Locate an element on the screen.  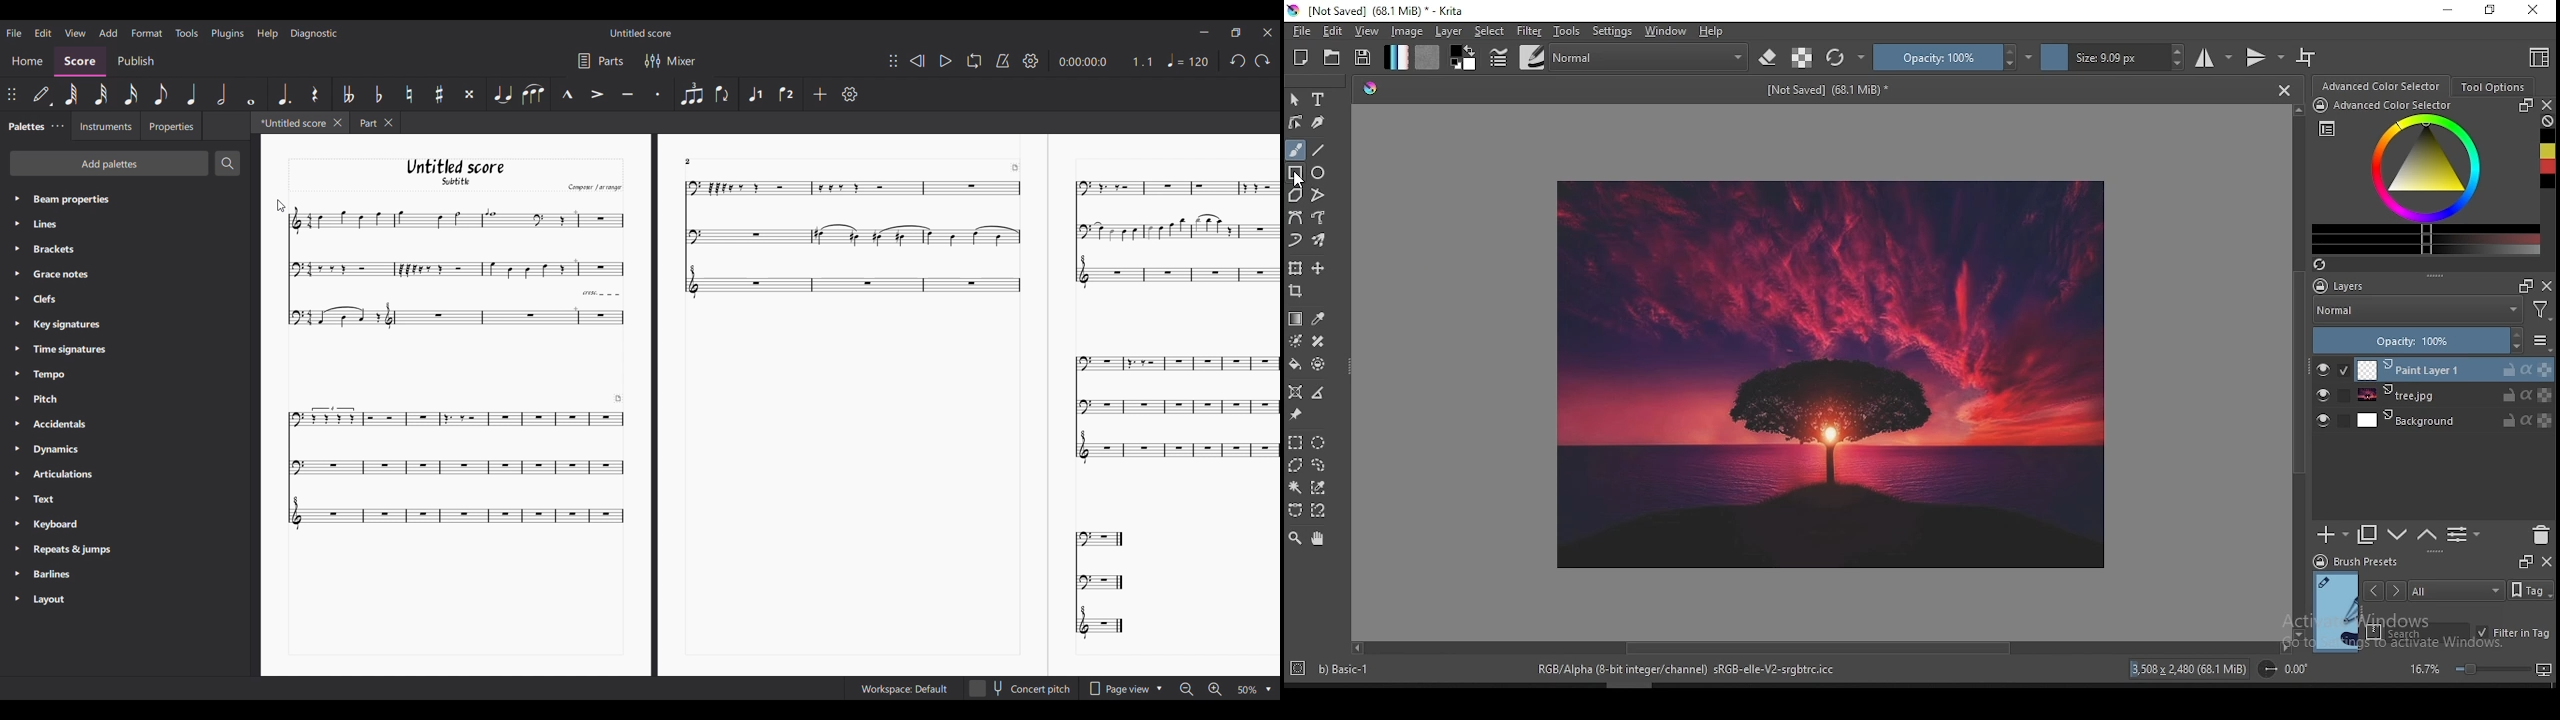
polygon selection tool is located at coordinates (1294, 442).